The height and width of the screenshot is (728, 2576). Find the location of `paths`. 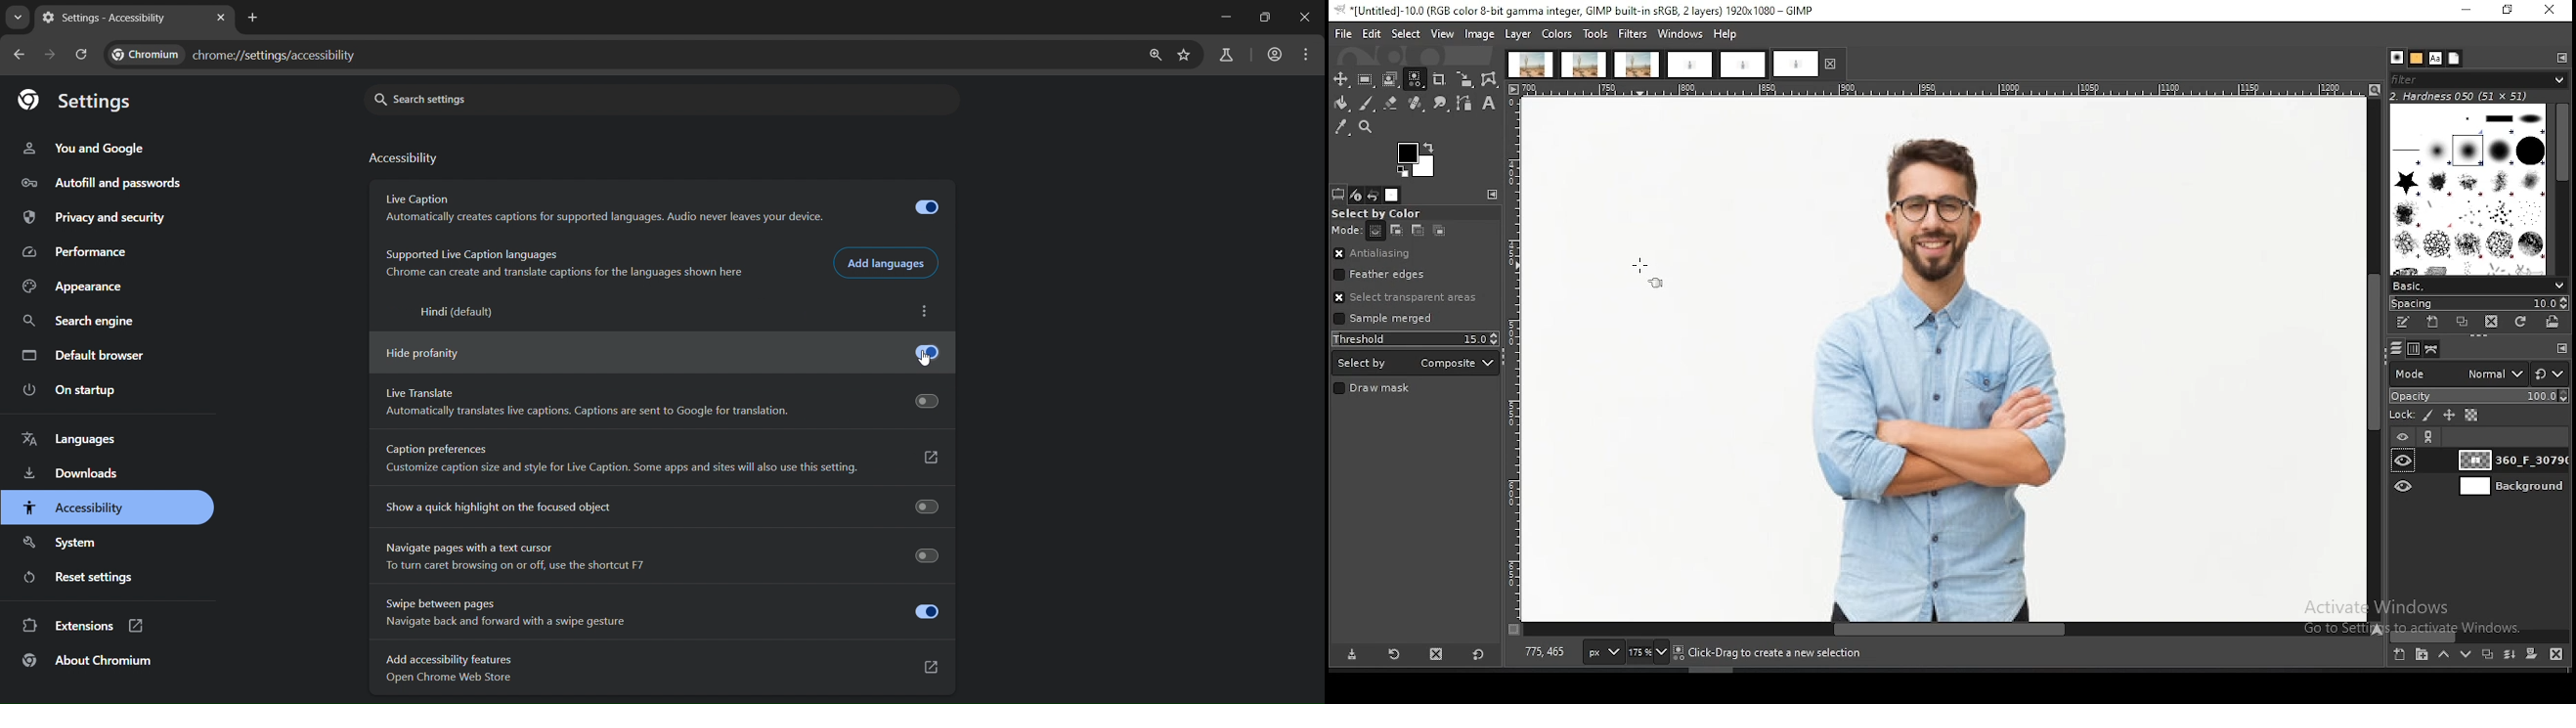

paths is located at coordinates (2434, 349).